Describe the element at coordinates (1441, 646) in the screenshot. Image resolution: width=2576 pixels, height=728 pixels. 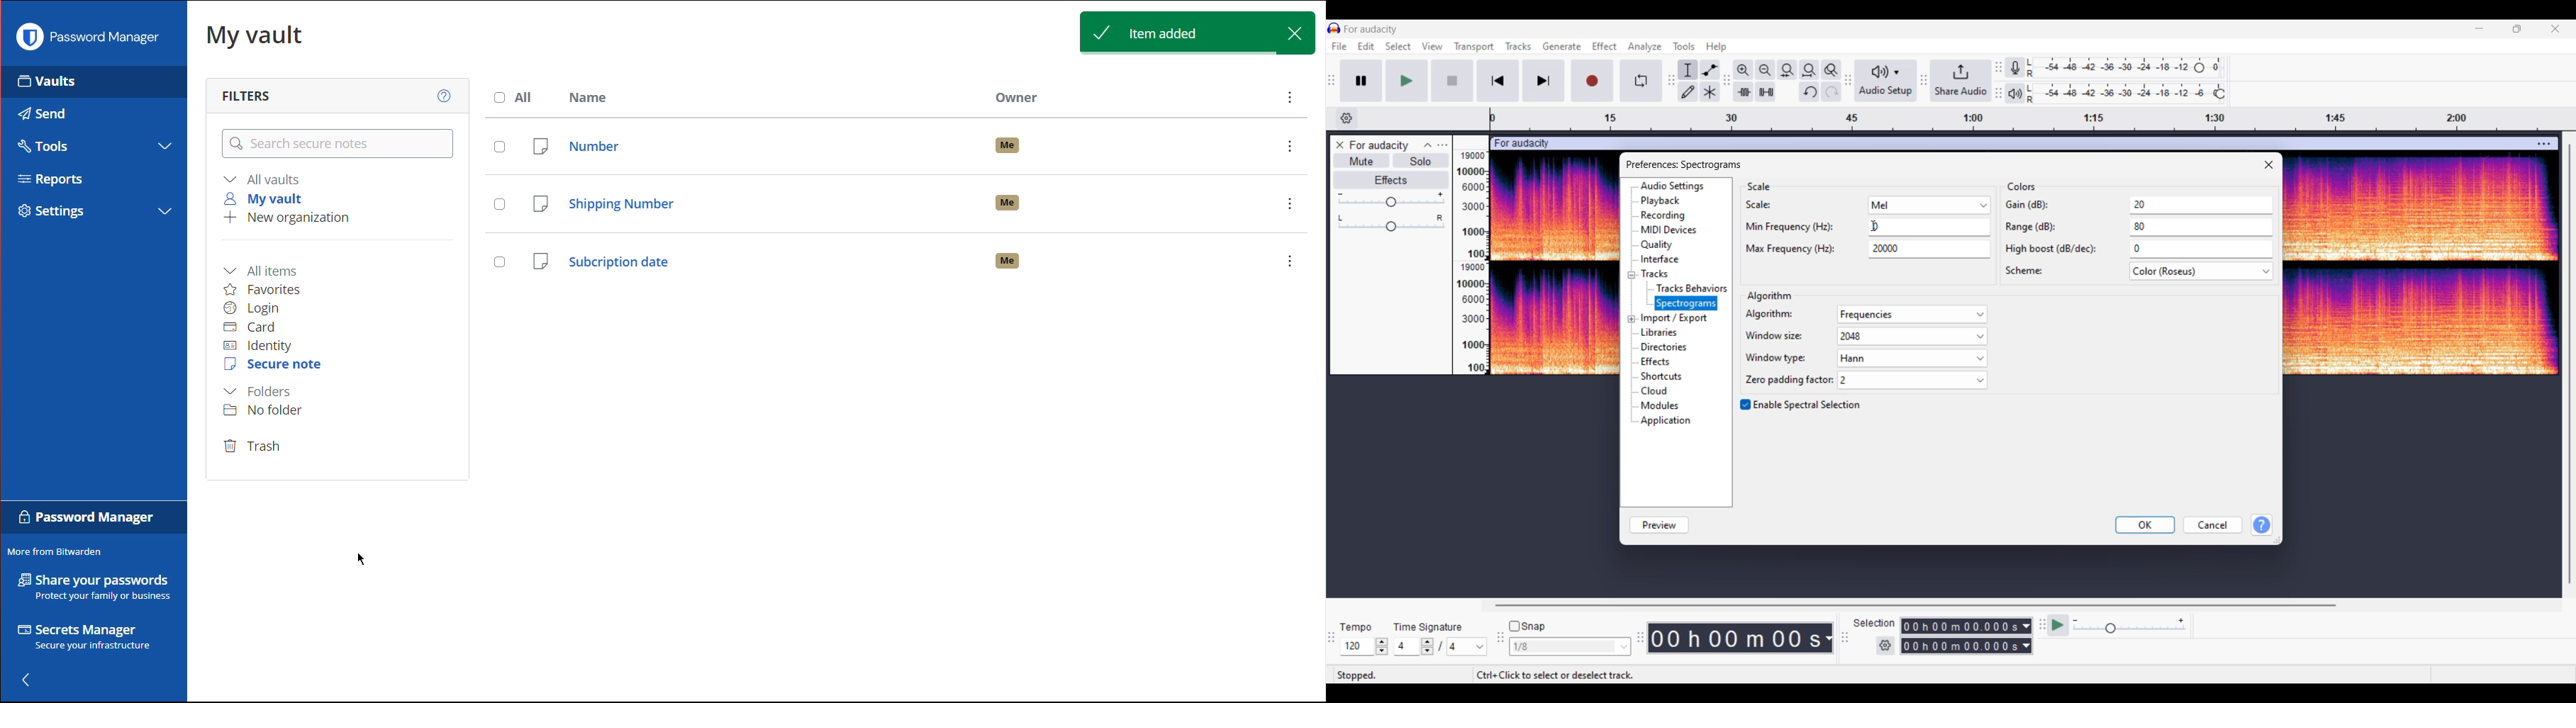
I see `Time signature settings` at that location.